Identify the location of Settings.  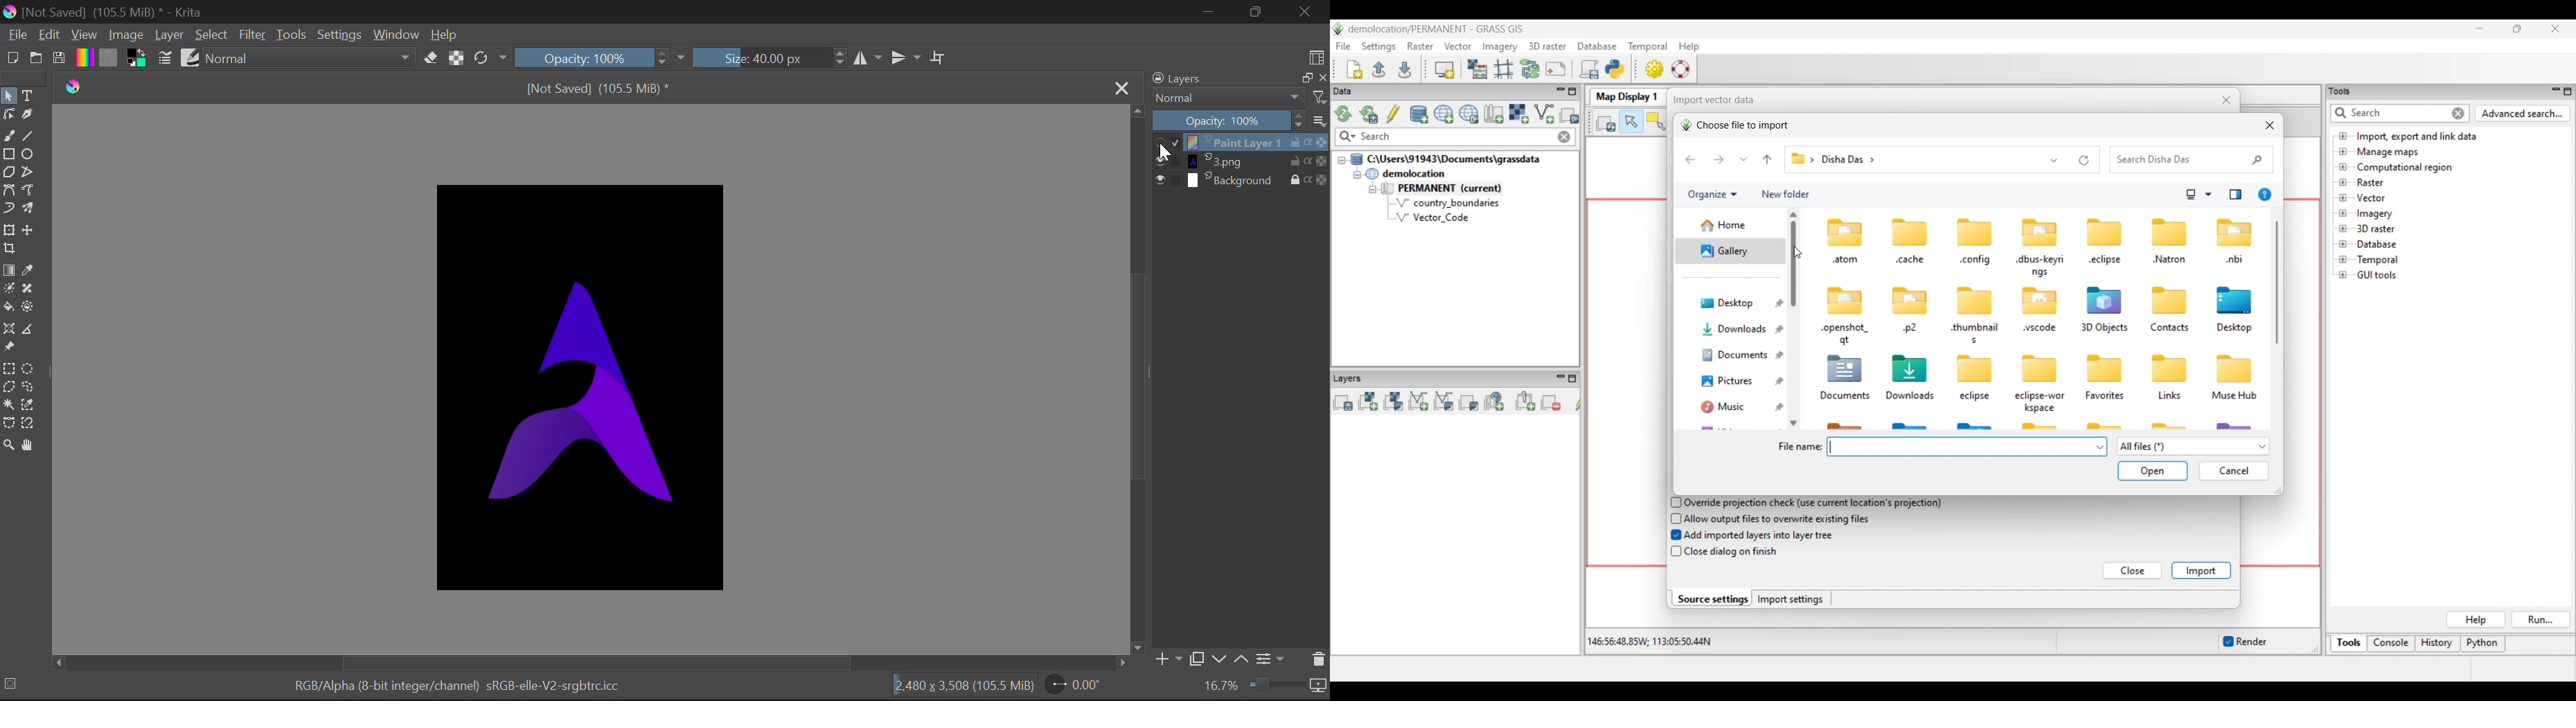
(341, 35).